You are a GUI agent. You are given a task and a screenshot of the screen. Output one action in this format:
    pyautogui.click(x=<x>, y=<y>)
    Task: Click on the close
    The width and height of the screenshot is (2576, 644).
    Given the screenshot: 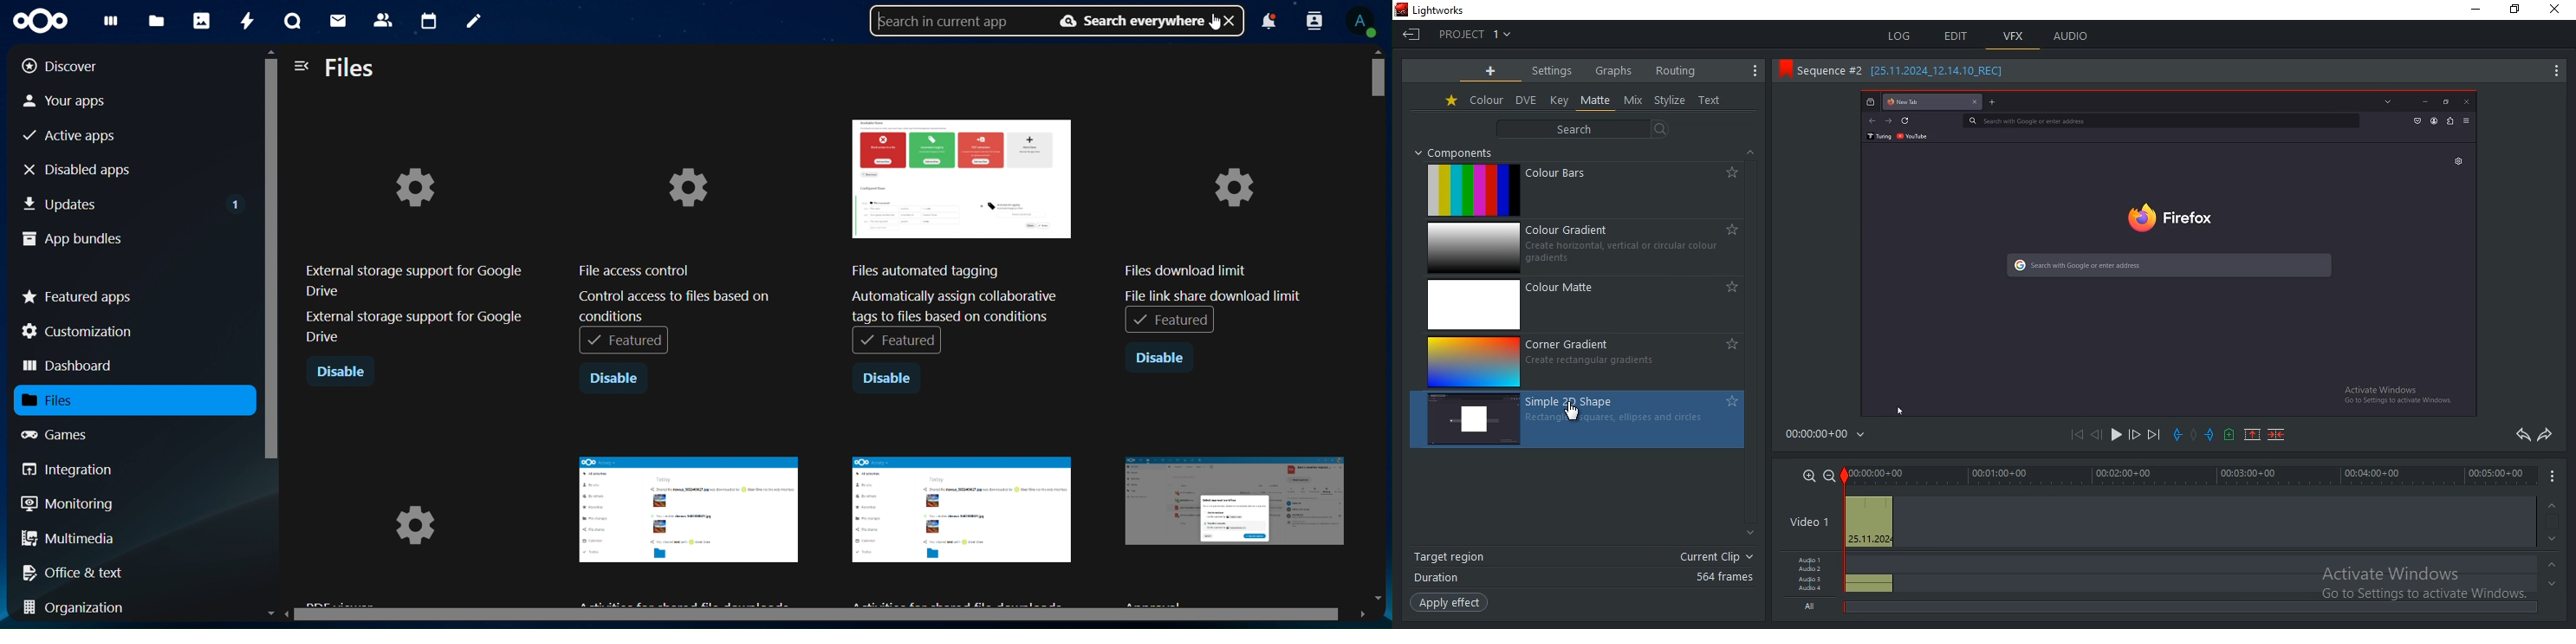 What is the action you would take?
    pyautogui.click(x=2559, y=10)
    